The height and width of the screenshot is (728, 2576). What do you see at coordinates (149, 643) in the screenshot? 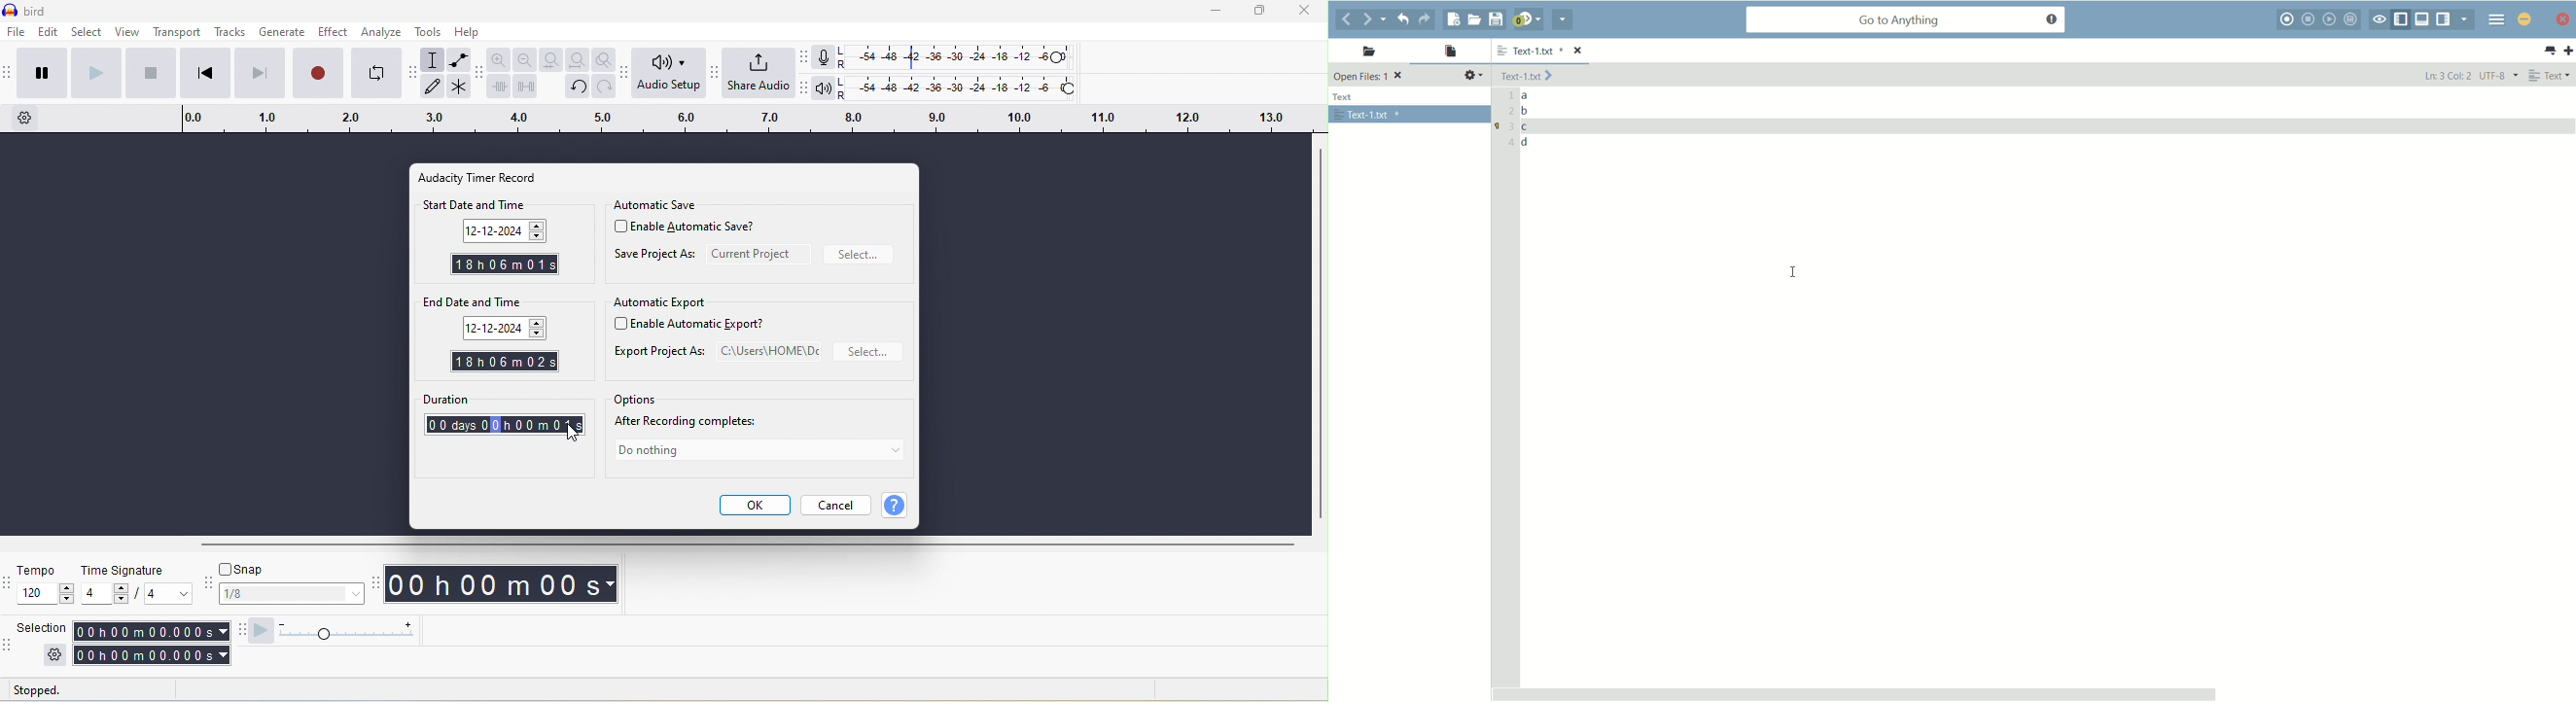
I see `selection` at bounding box center [149, 643].